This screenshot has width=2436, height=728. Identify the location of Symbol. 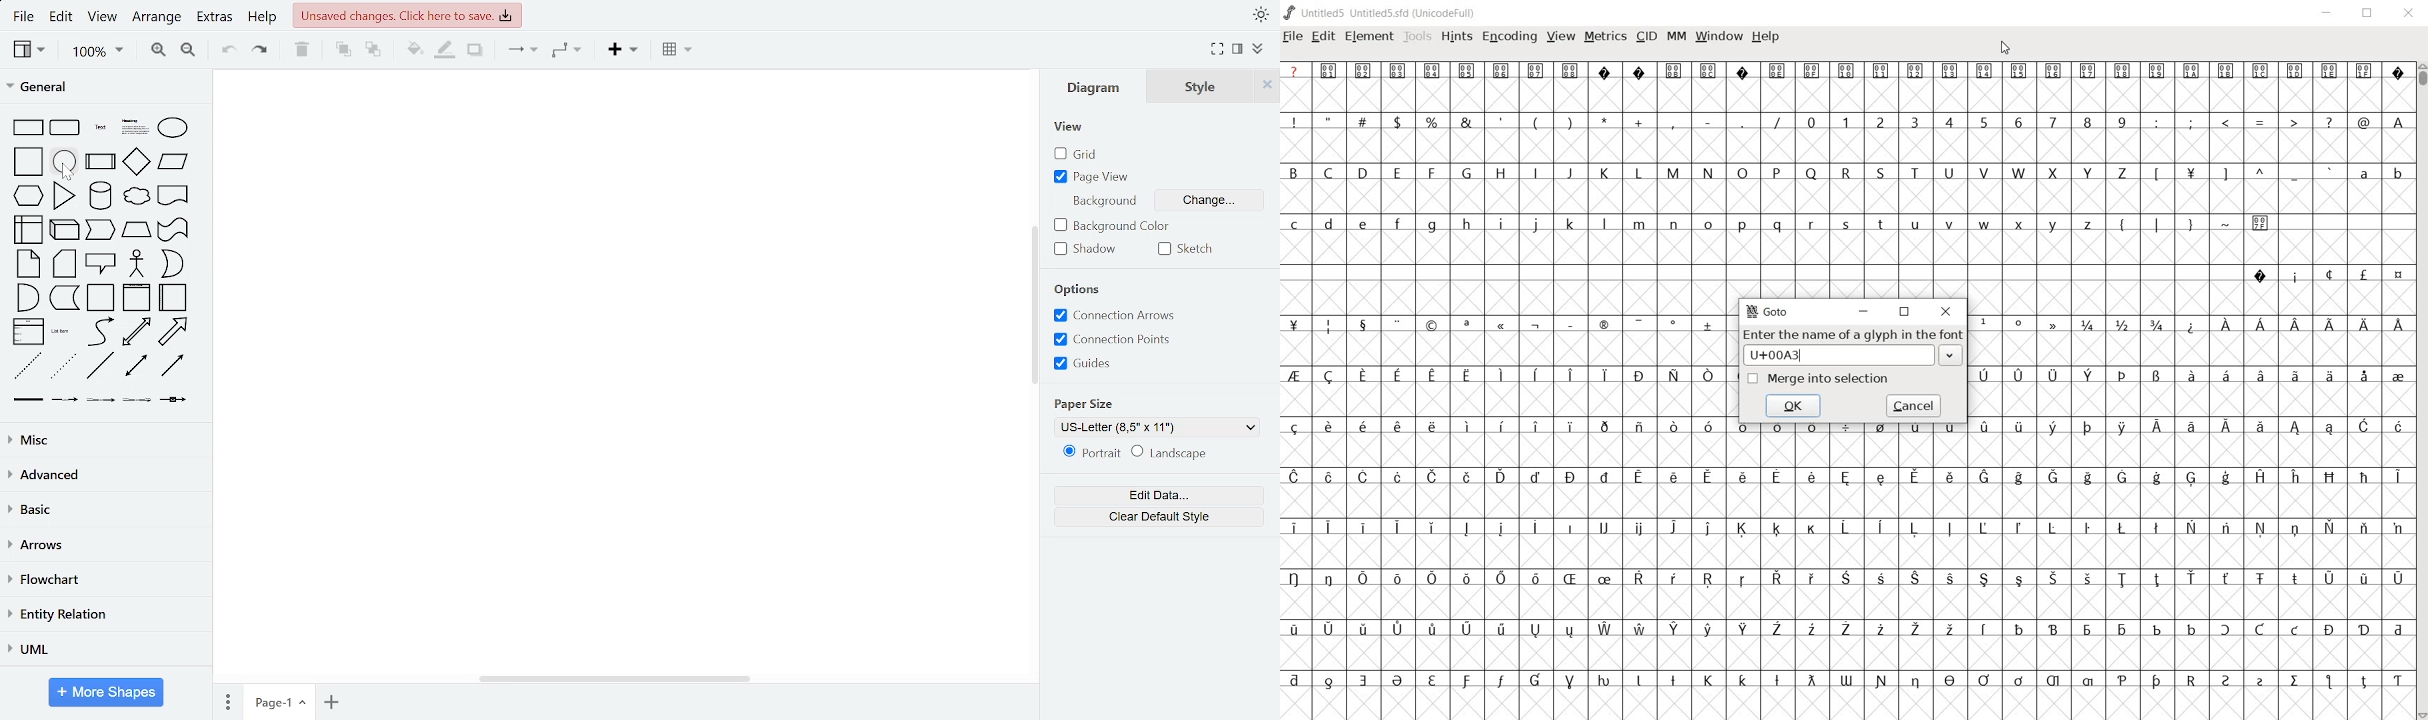
(2194, 72).